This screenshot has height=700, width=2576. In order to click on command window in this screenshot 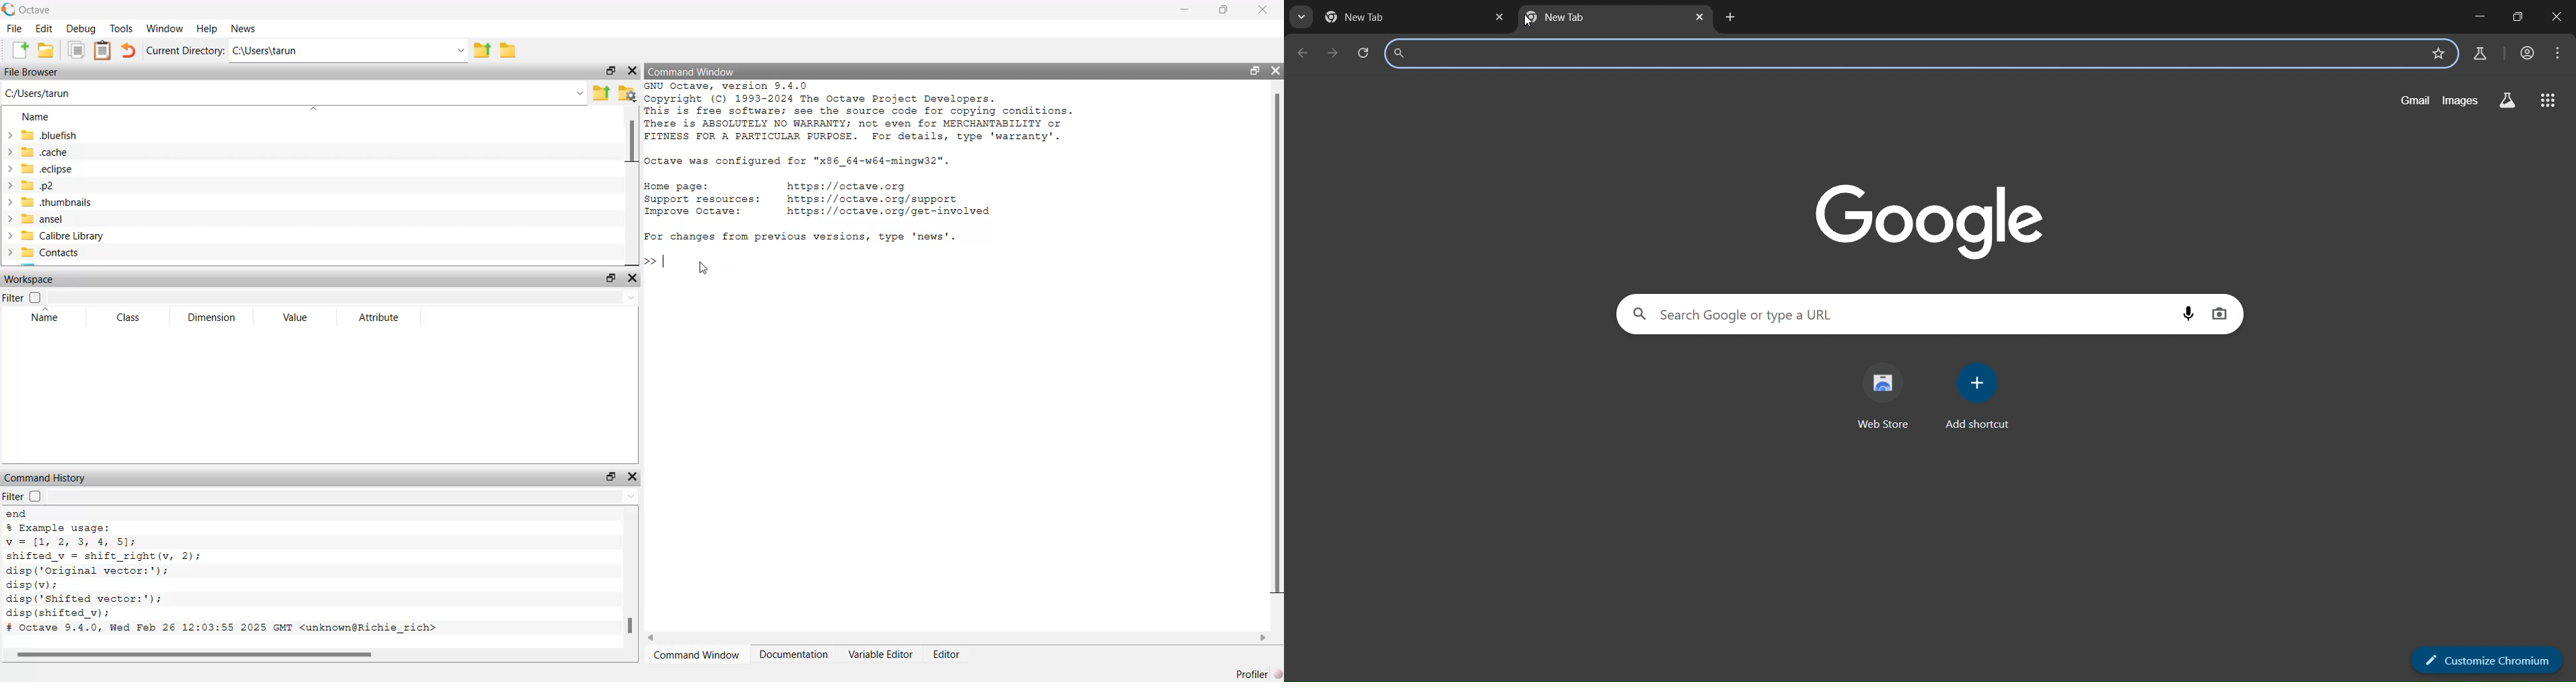, I will do `click(700, 656)`.